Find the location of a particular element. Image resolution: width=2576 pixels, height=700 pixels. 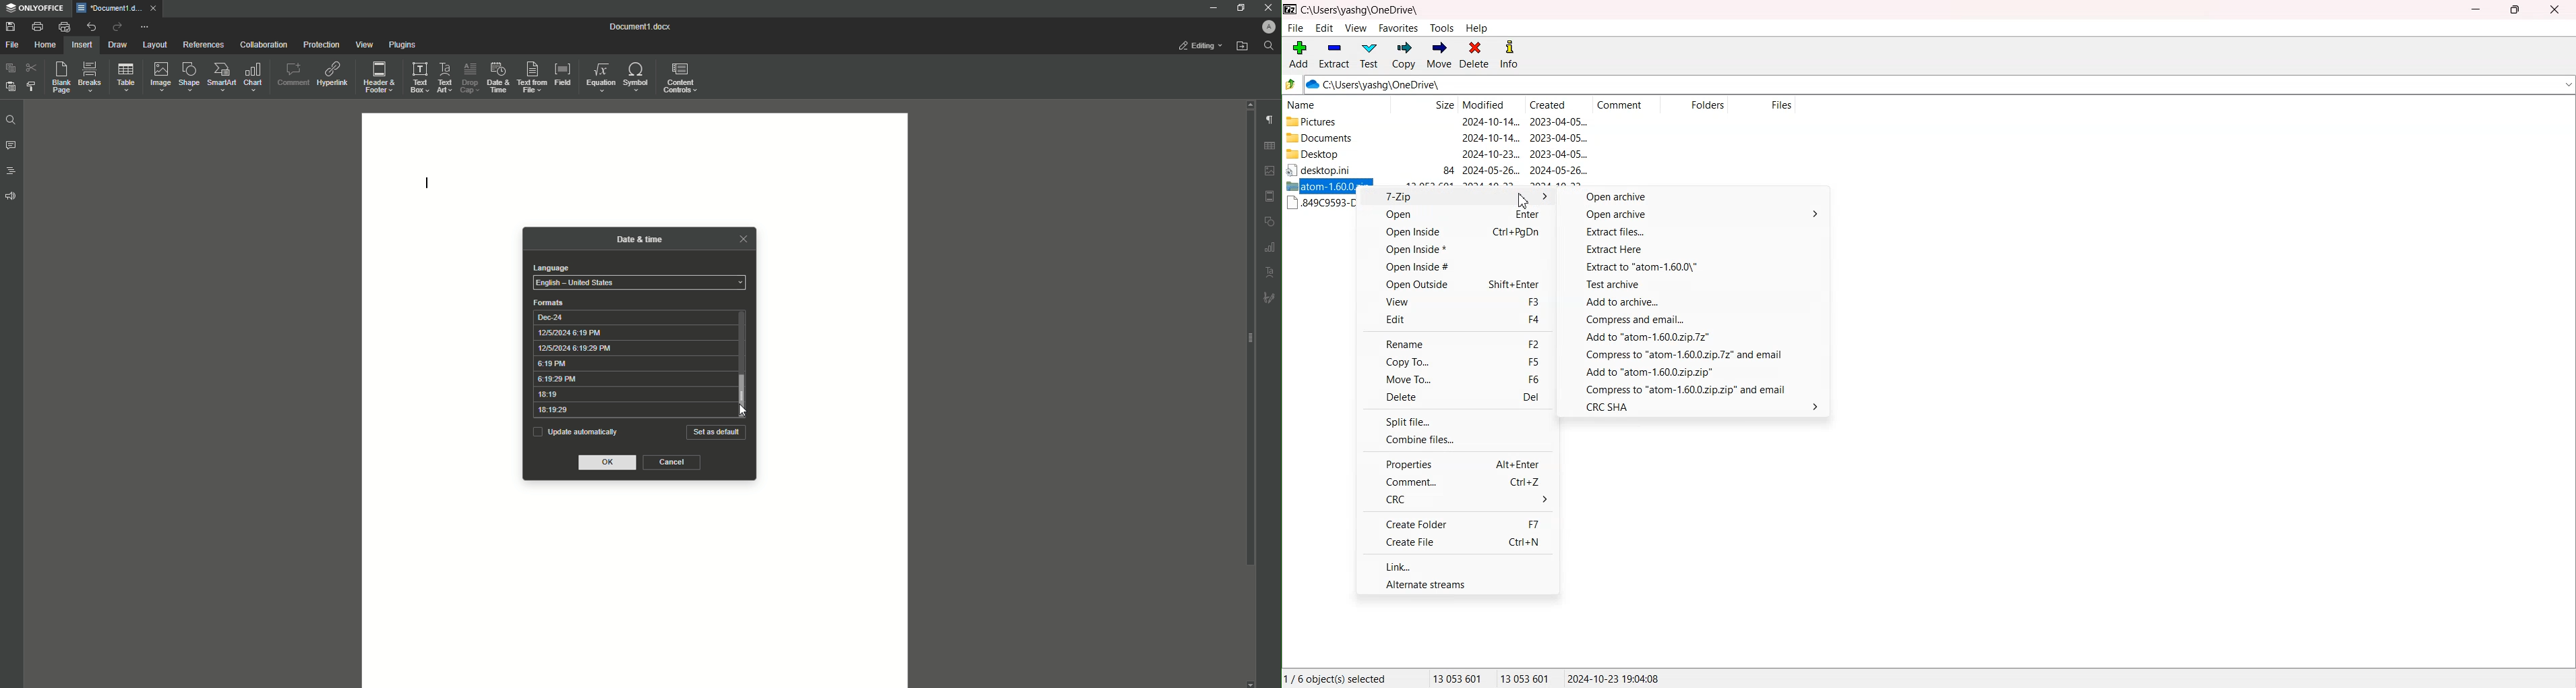

Desktop File is located at coordinates (1333, 154).